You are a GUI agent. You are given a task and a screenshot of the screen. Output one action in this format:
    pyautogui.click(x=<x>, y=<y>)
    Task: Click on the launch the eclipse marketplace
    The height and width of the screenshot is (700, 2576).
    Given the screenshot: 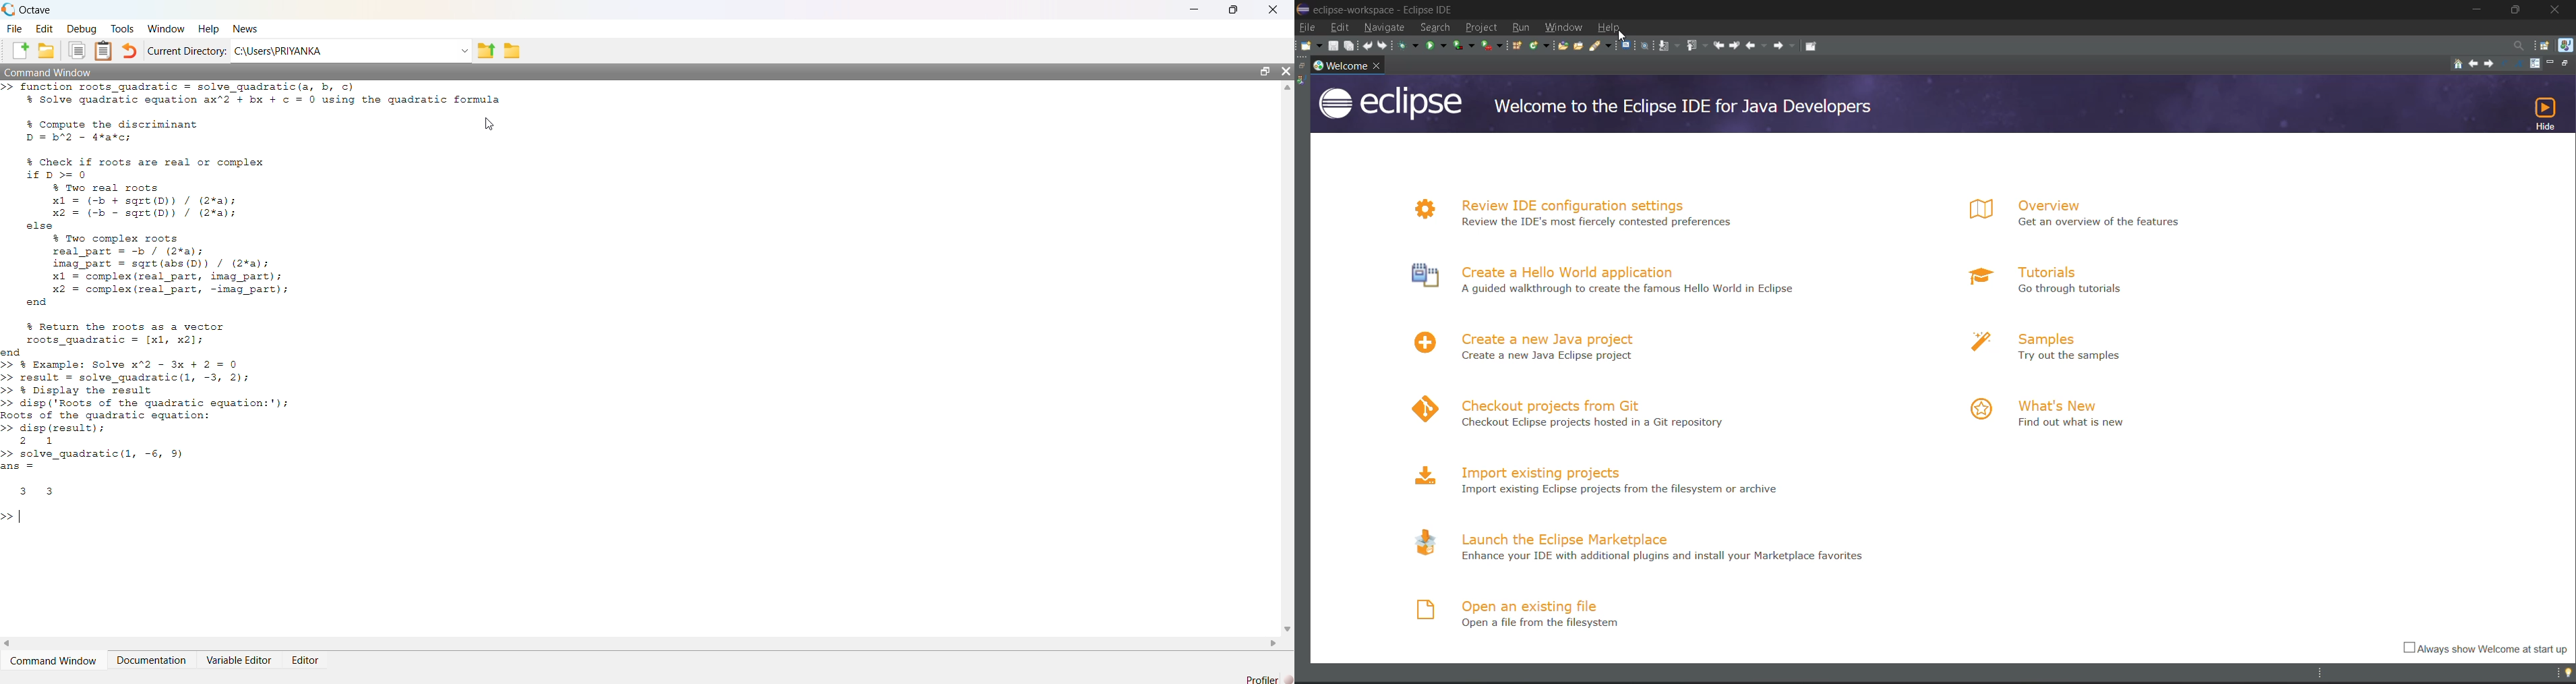 What is the action you would take?
    pyautogui.click(x=1646, y=534)
    